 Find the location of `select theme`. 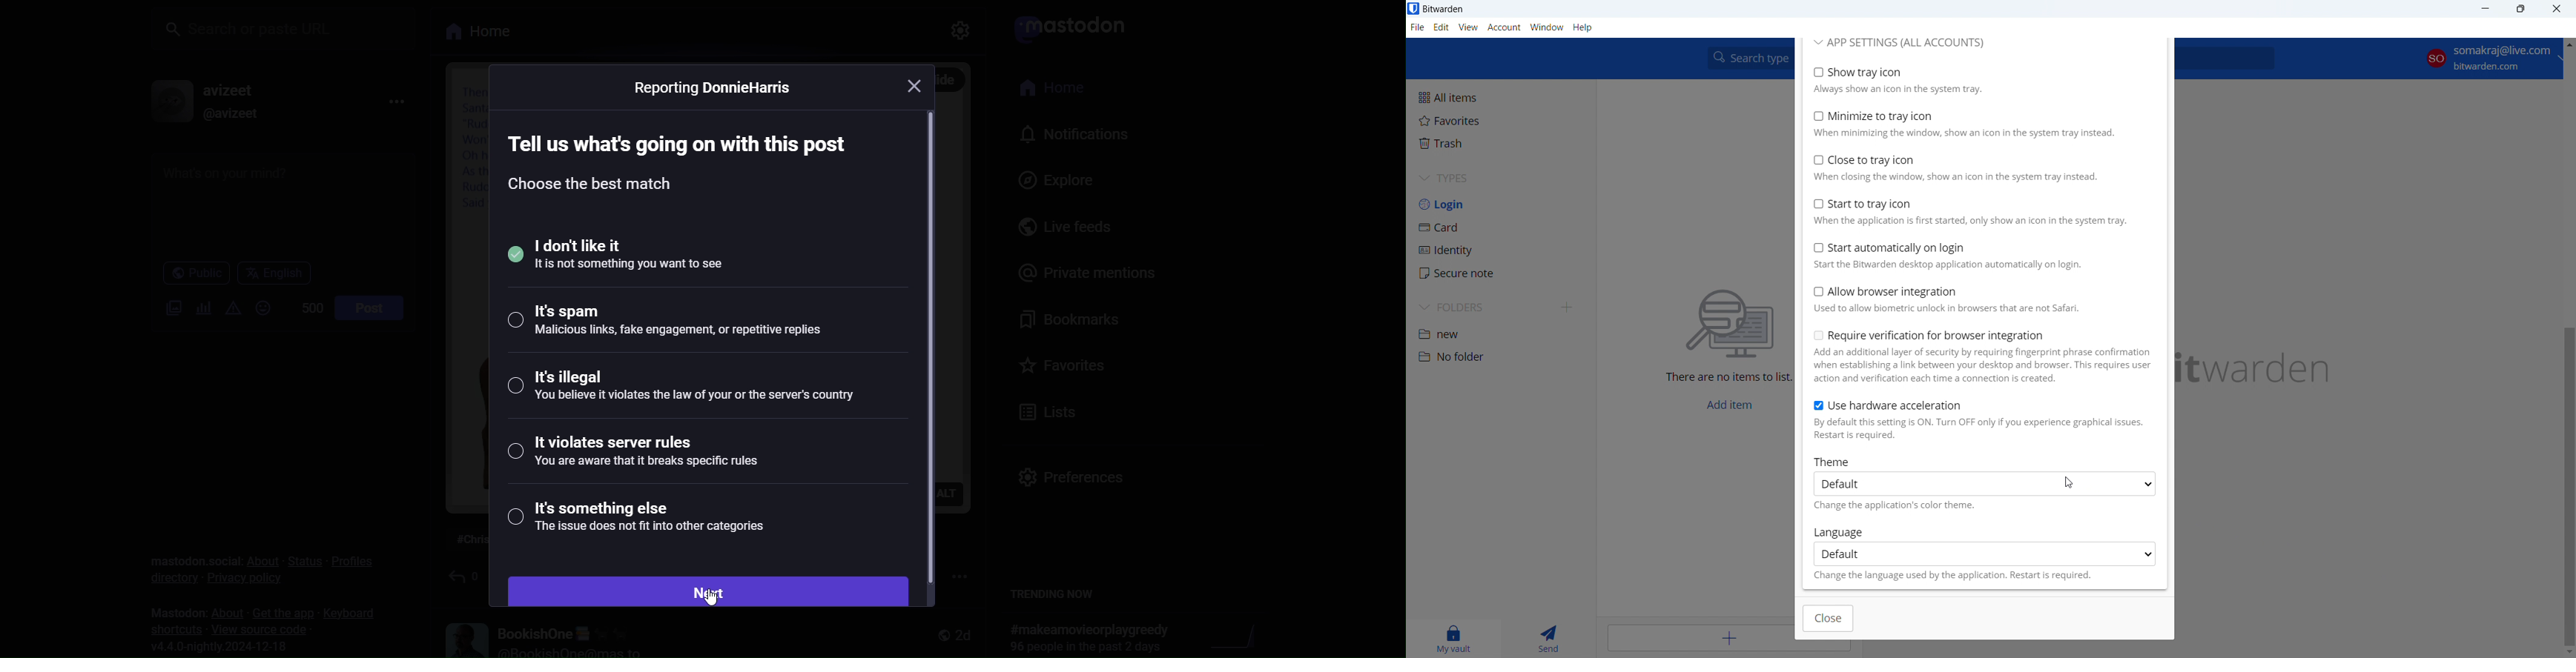

select theme is located at coordinates (1985, 484).